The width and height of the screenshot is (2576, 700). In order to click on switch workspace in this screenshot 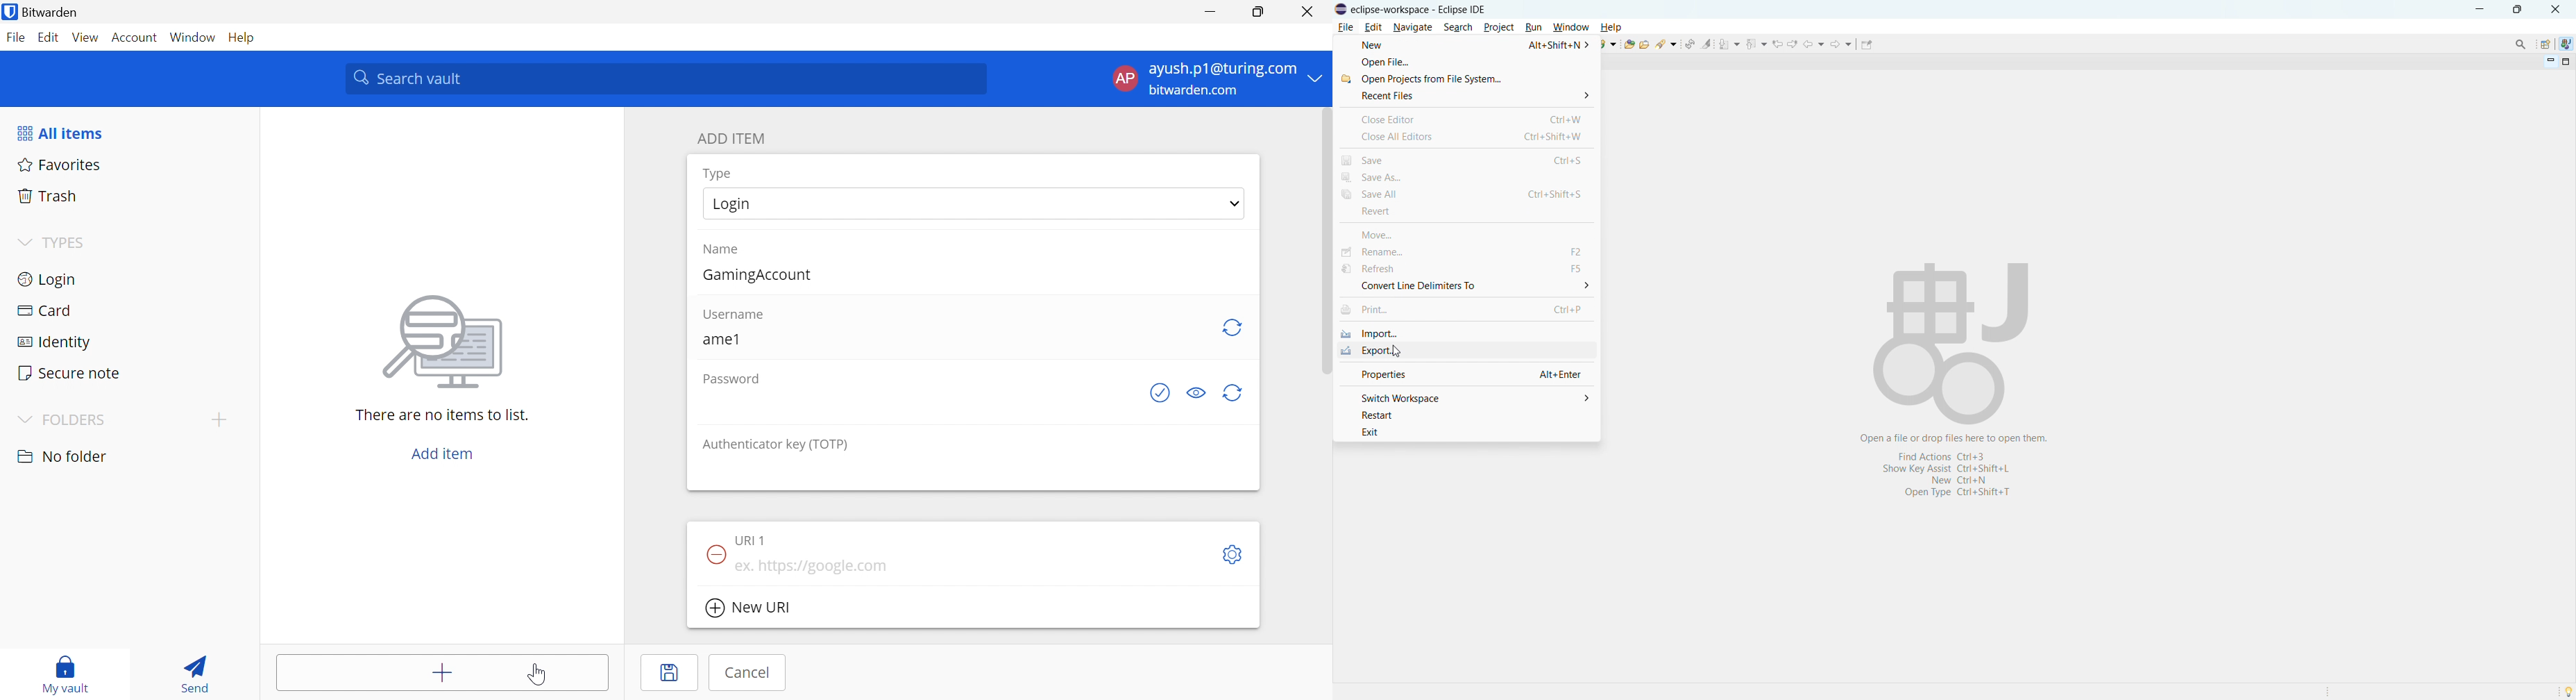, I will do `click(1466, 397)`.